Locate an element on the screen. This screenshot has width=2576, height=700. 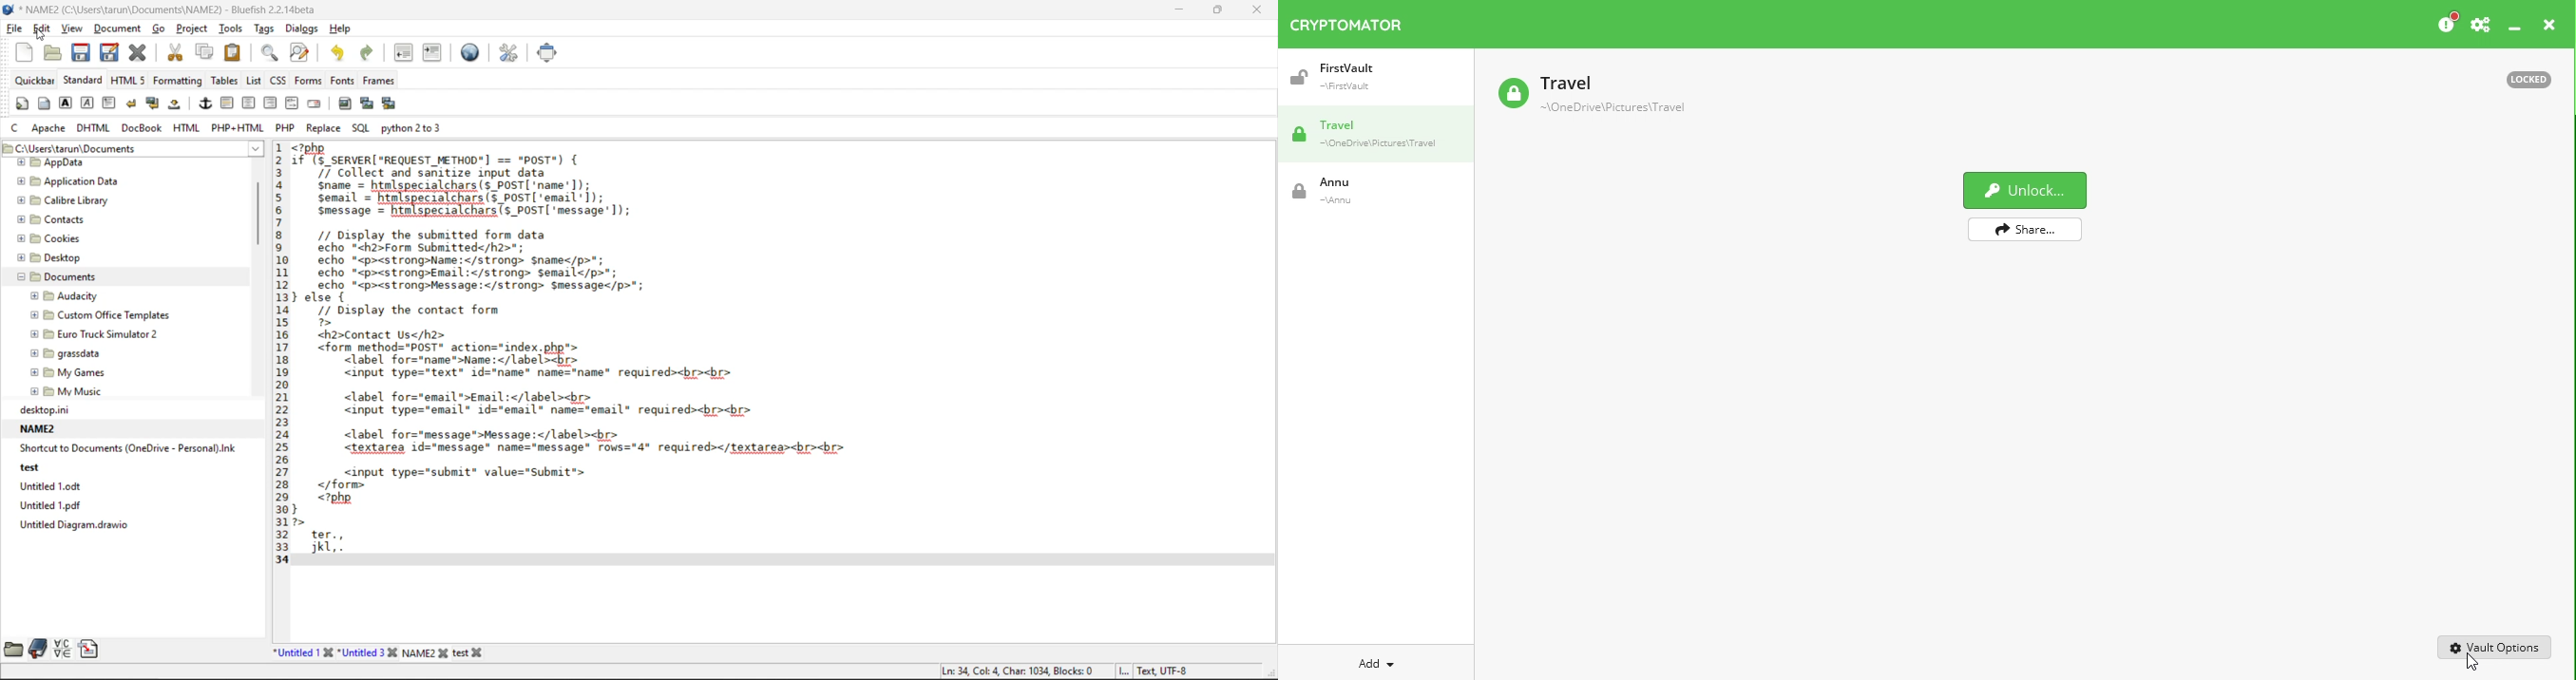
css is located at coordinates (274, 80).